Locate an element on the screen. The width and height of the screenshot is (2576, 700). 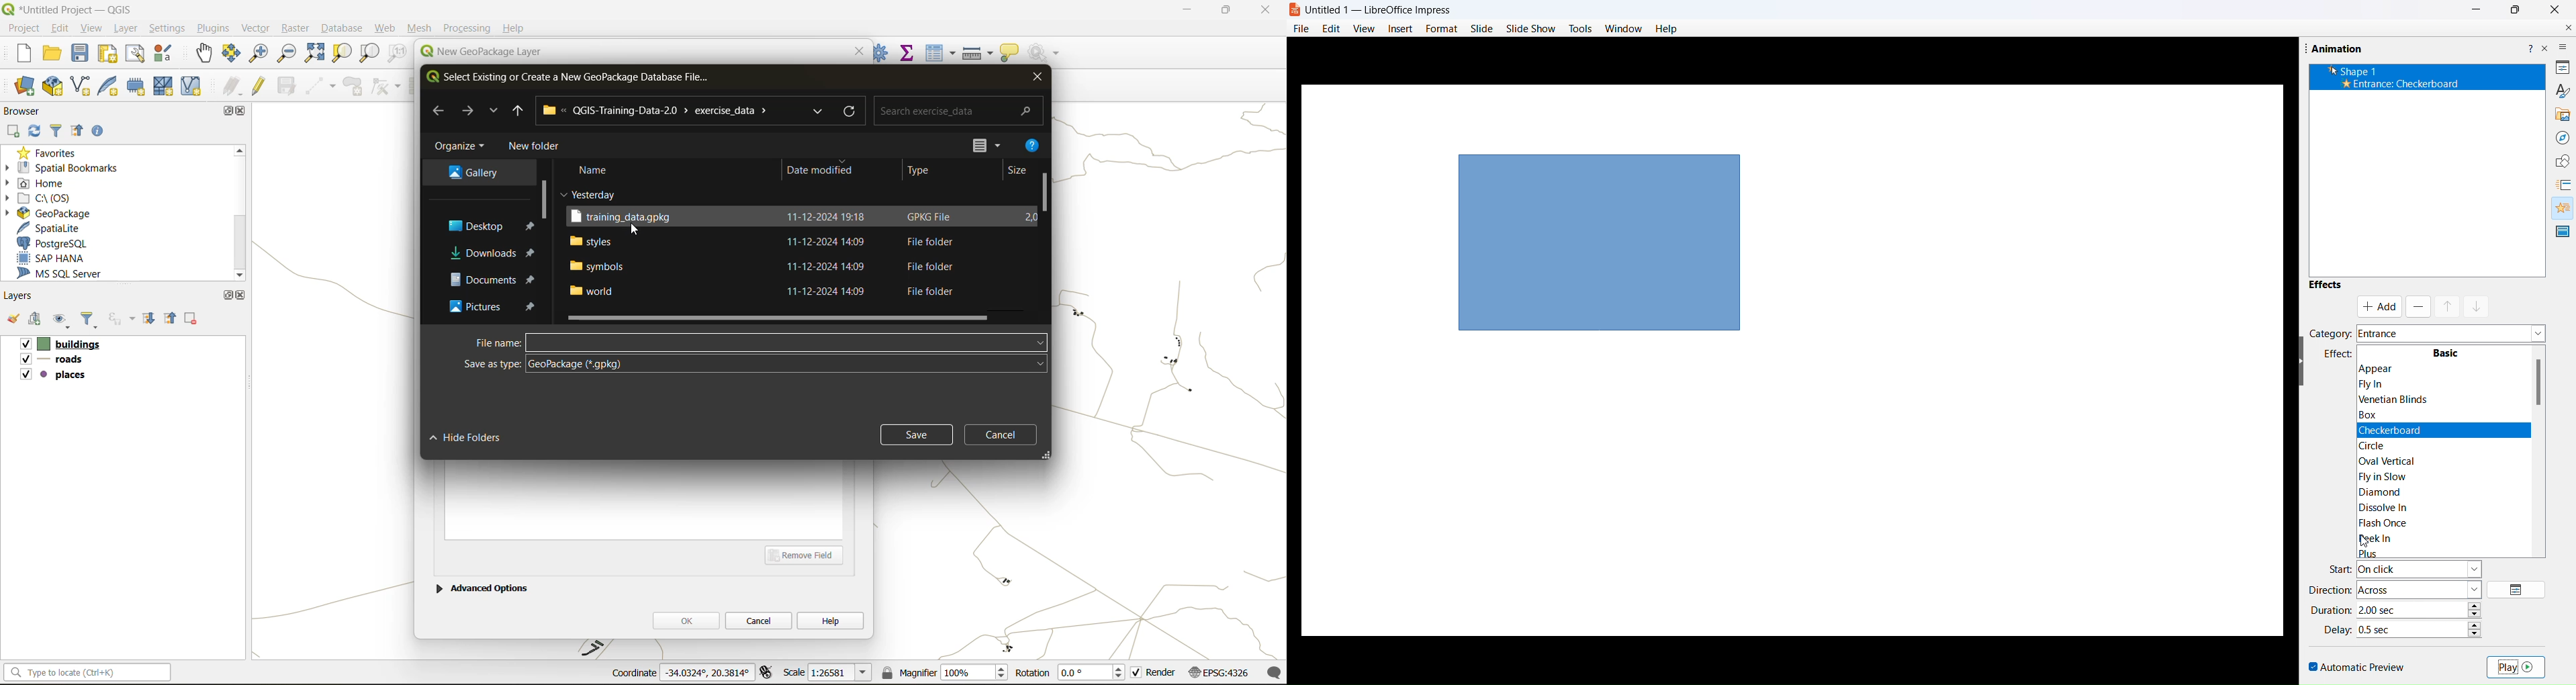
geopackage is located at coordinates (47, 212).